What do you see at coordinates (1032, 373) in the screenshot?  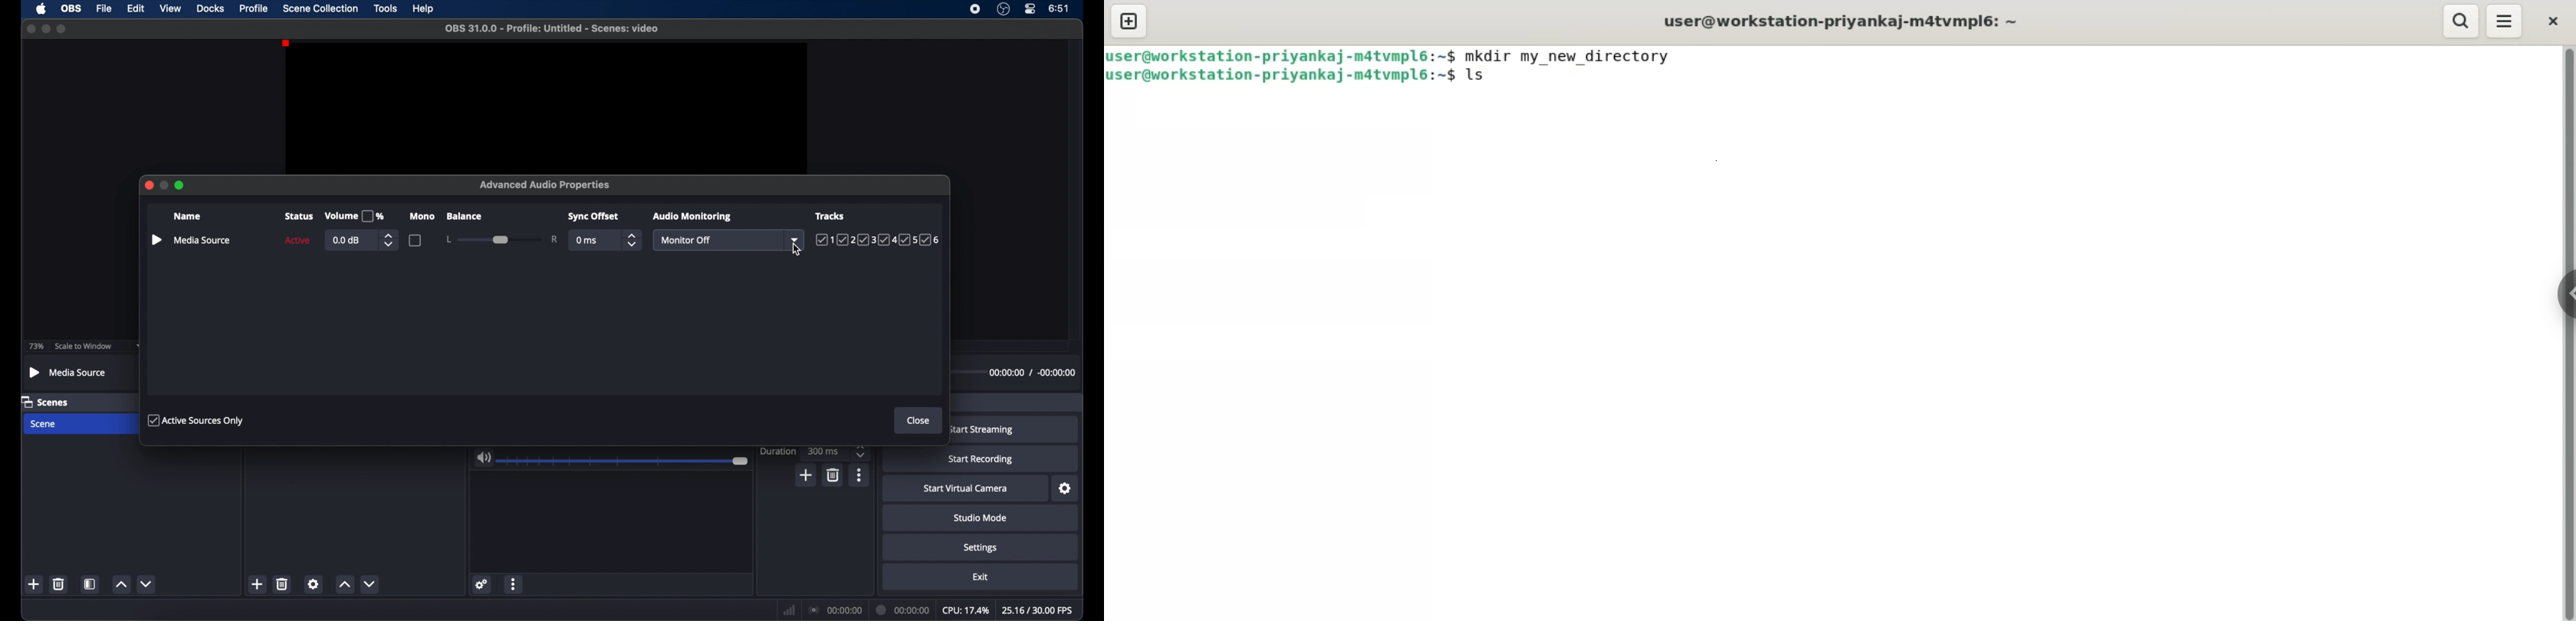 I see `timestamps` at bounding box center [1032, 373].